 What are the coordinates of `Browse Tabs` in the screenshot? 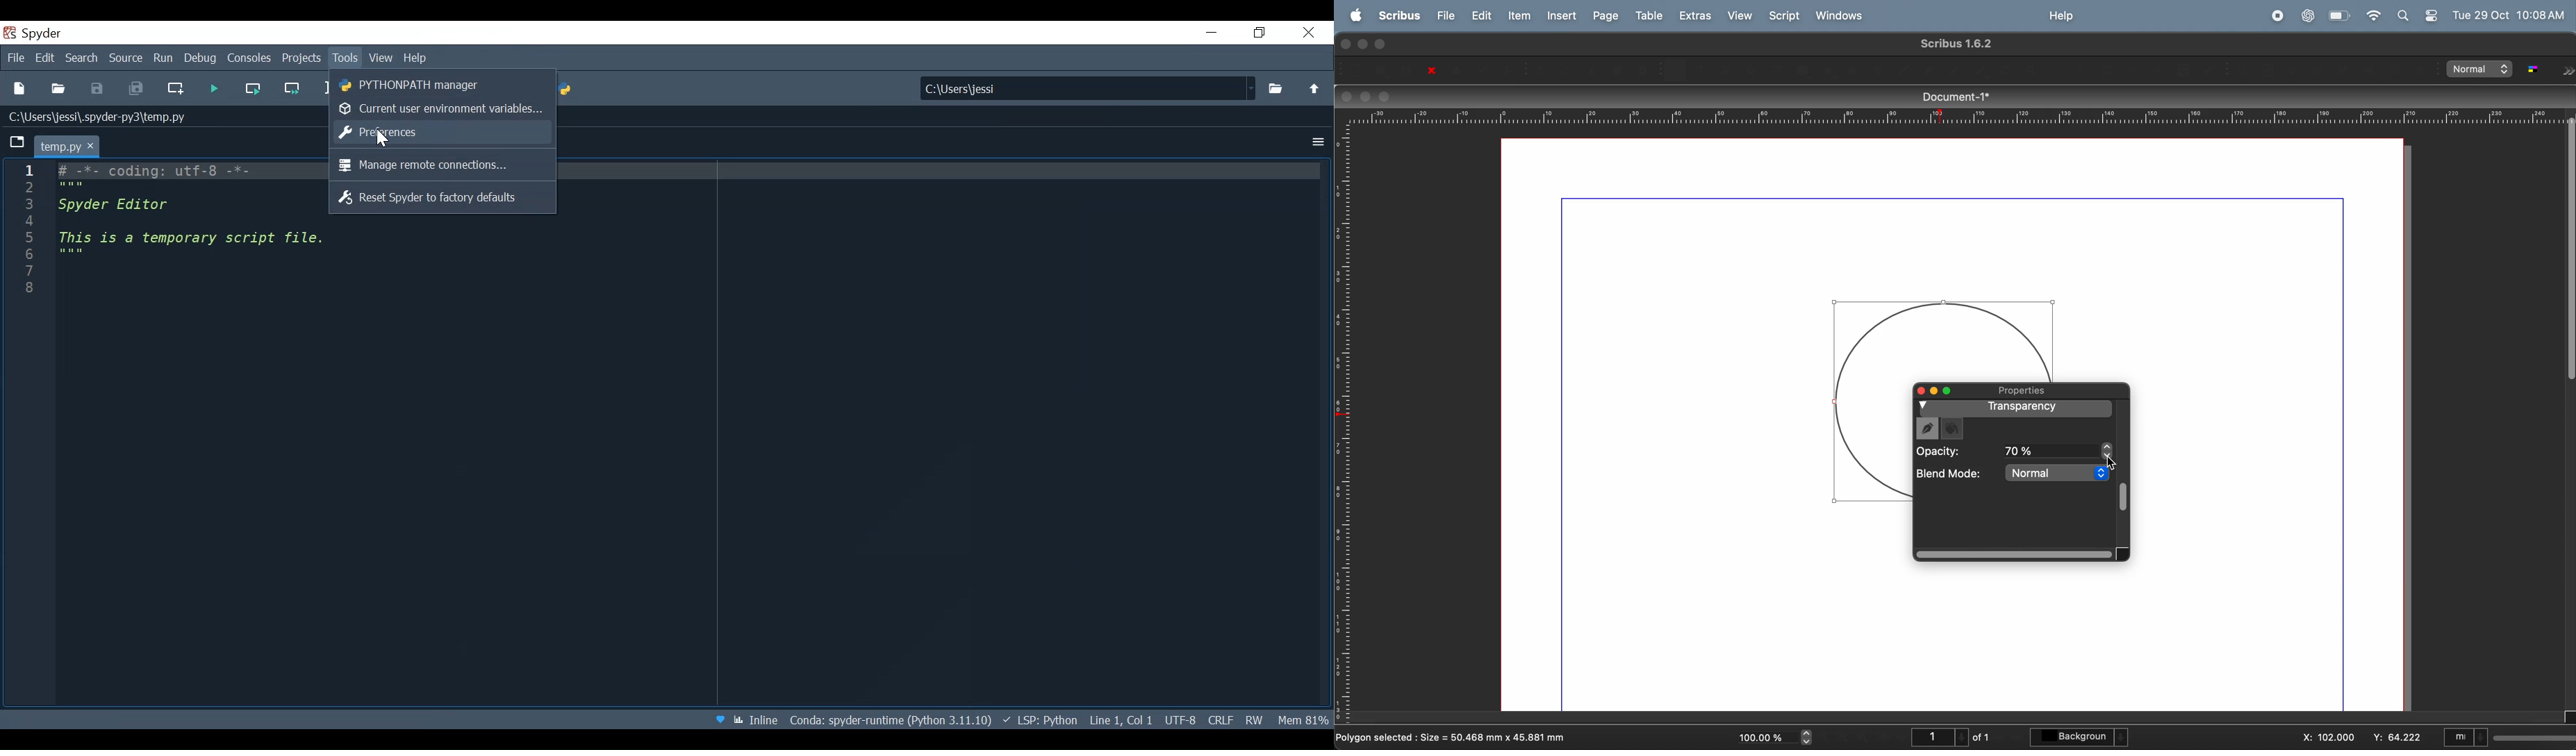 It's located at (18, 143).